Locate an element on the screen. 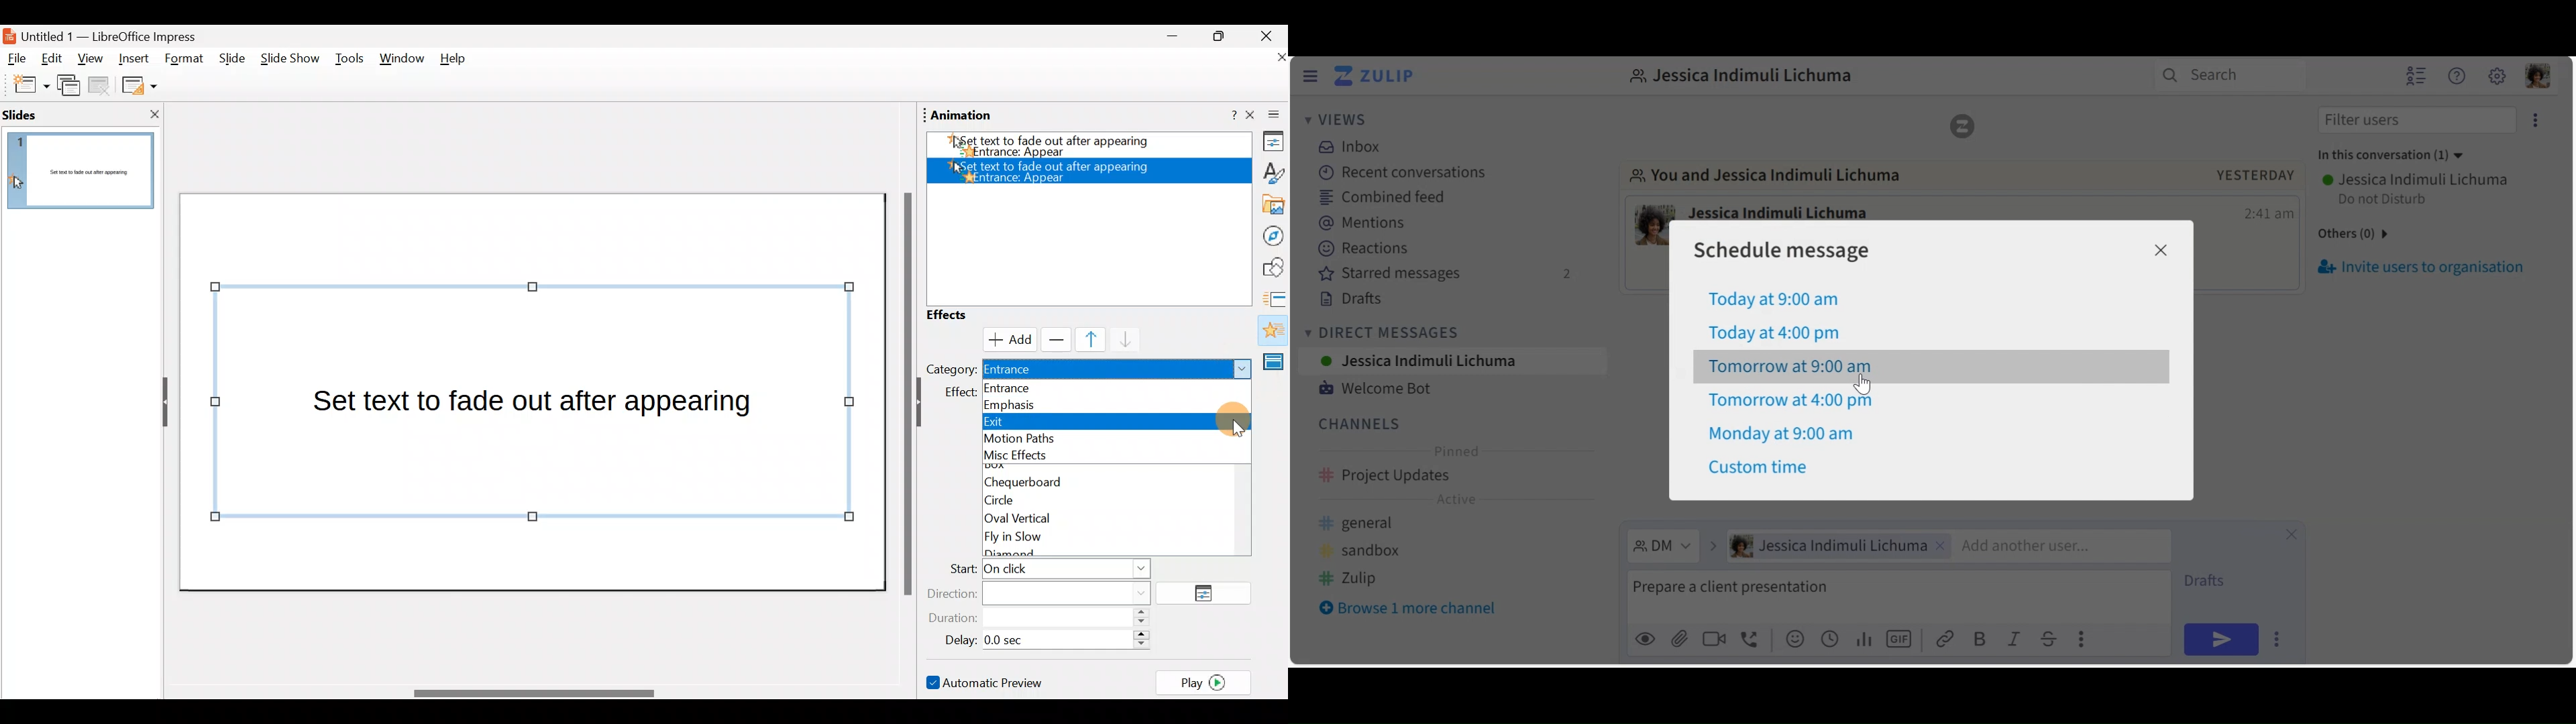 The width and height of the screenshot is (2576, 728). general is located at coordinates (1410, 524).